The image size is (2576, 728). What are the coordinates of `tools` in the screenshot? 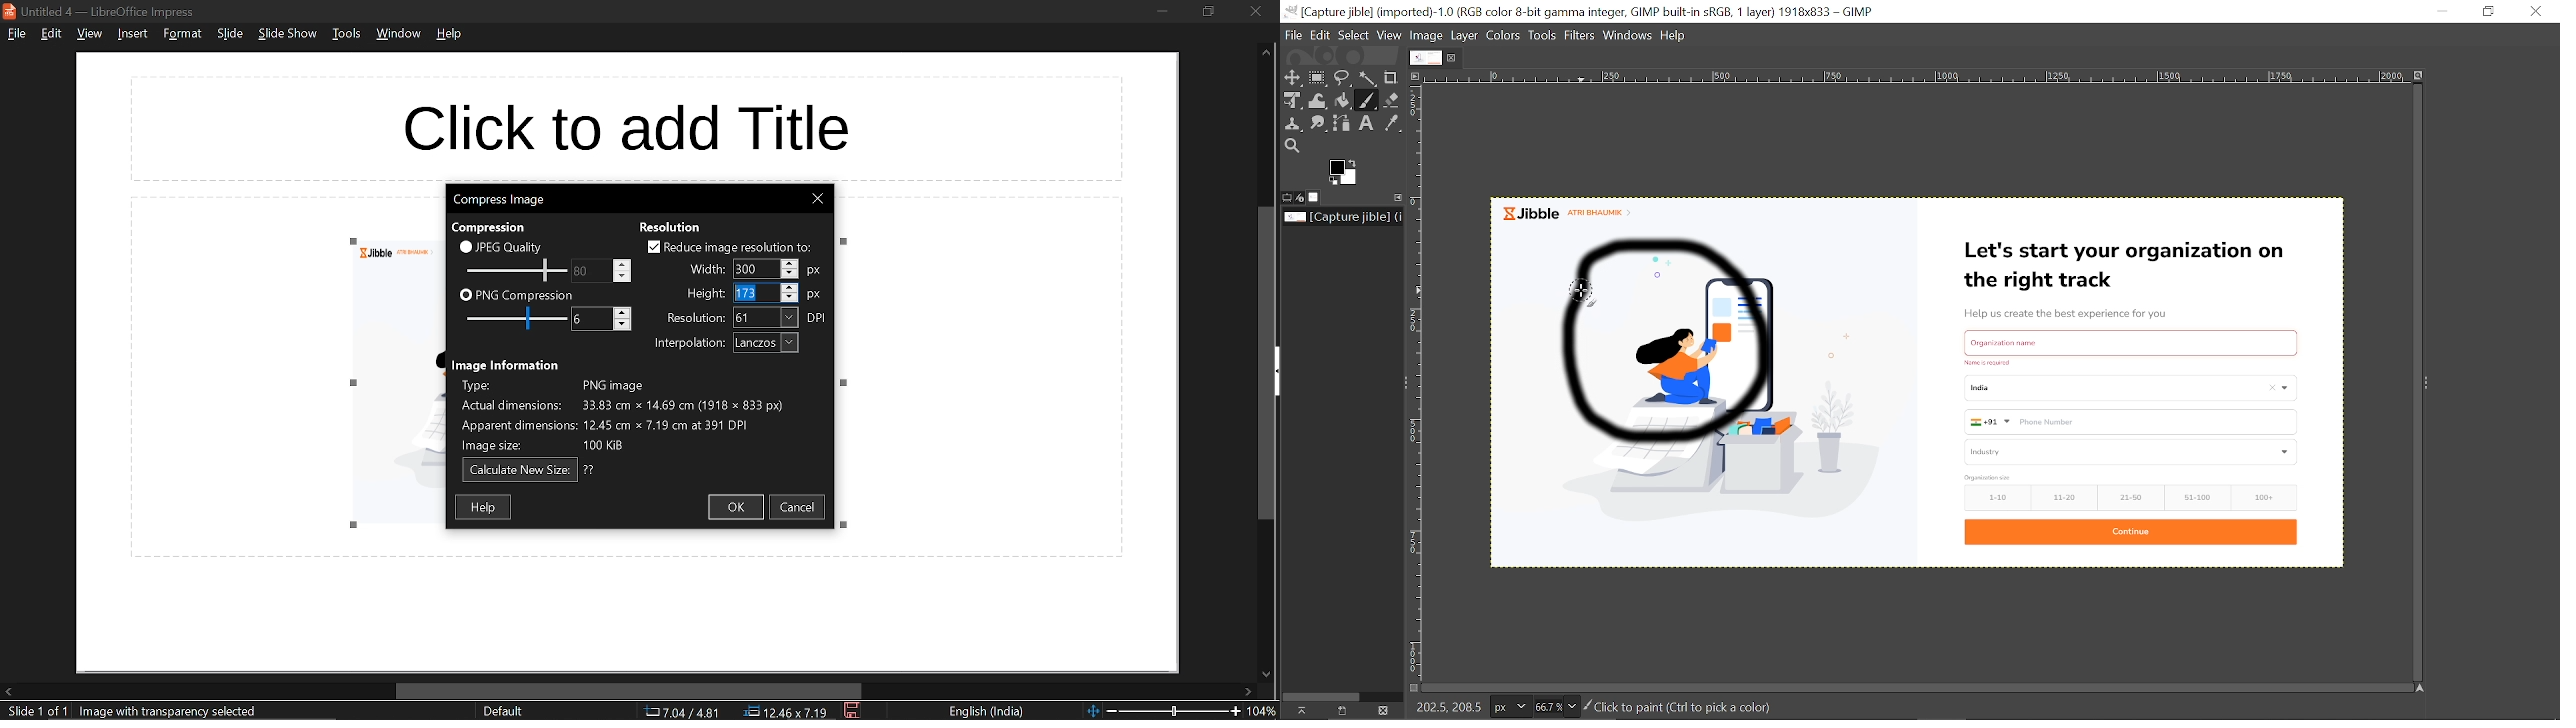 It's located at (345, 37).